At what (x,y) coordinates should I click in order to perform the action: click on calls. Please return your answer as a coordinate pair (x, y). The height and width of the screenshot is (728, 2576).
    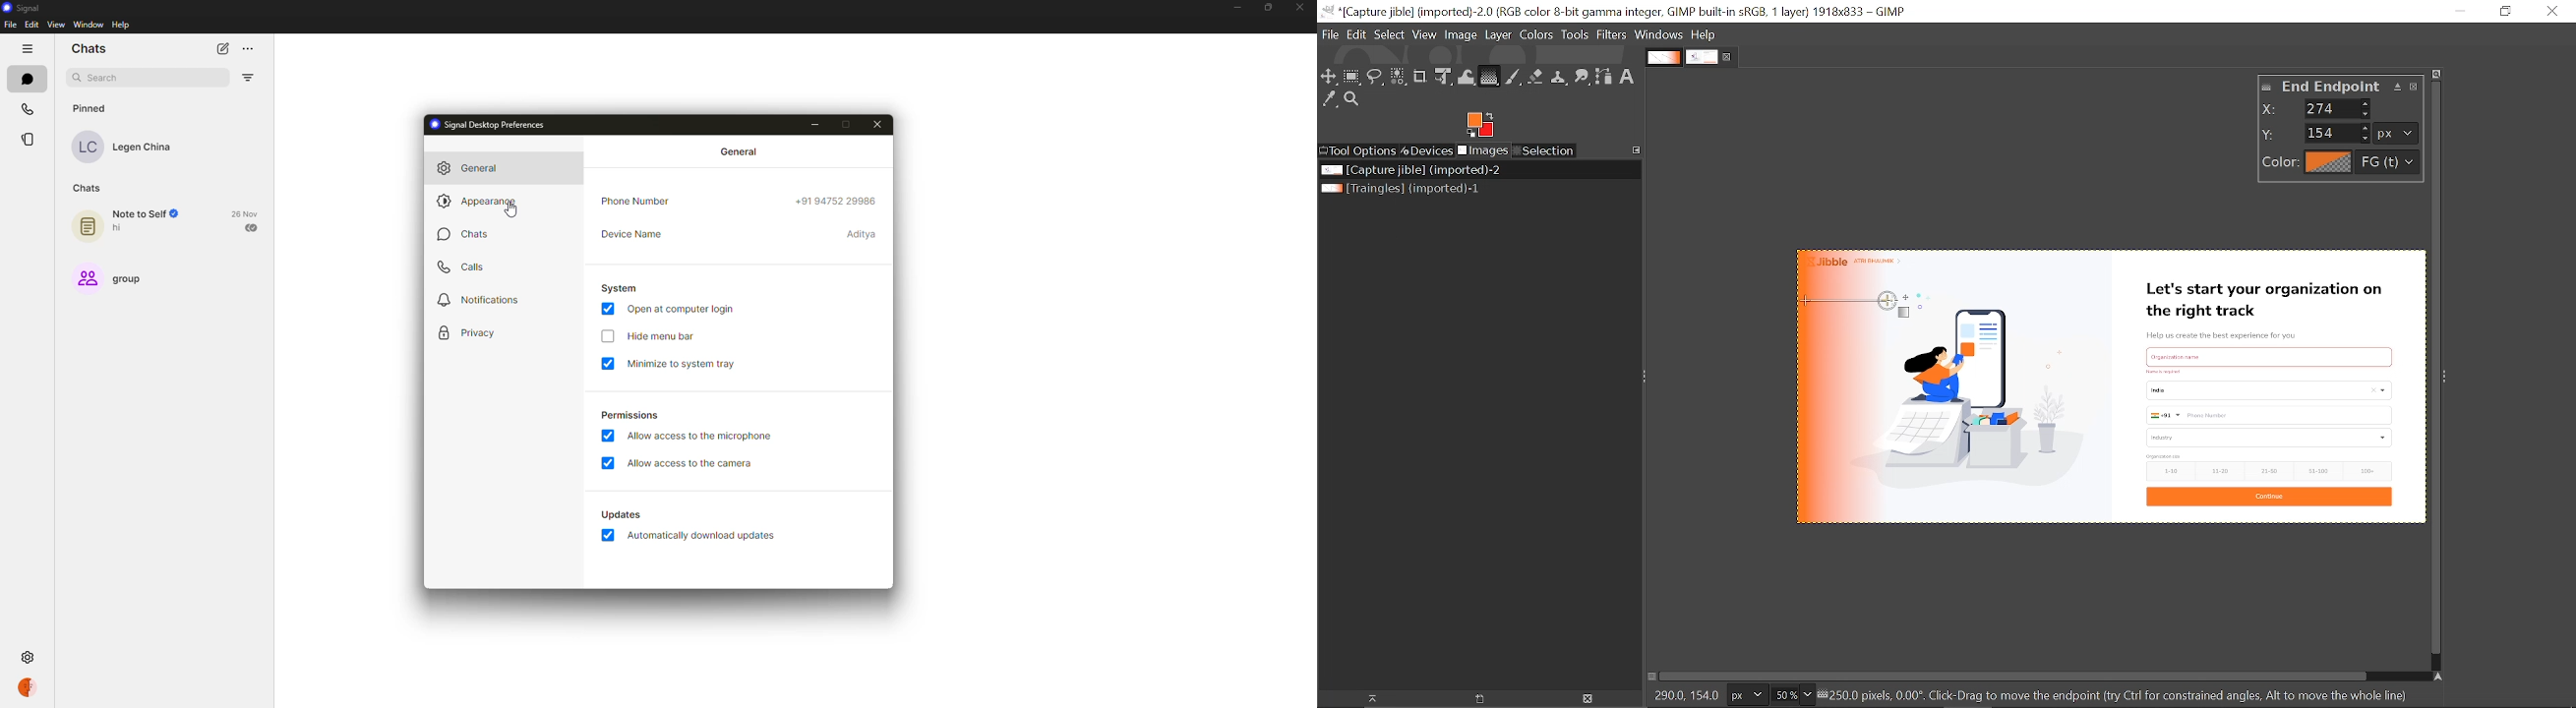
    Looking at the image, I should click on (29, 108).